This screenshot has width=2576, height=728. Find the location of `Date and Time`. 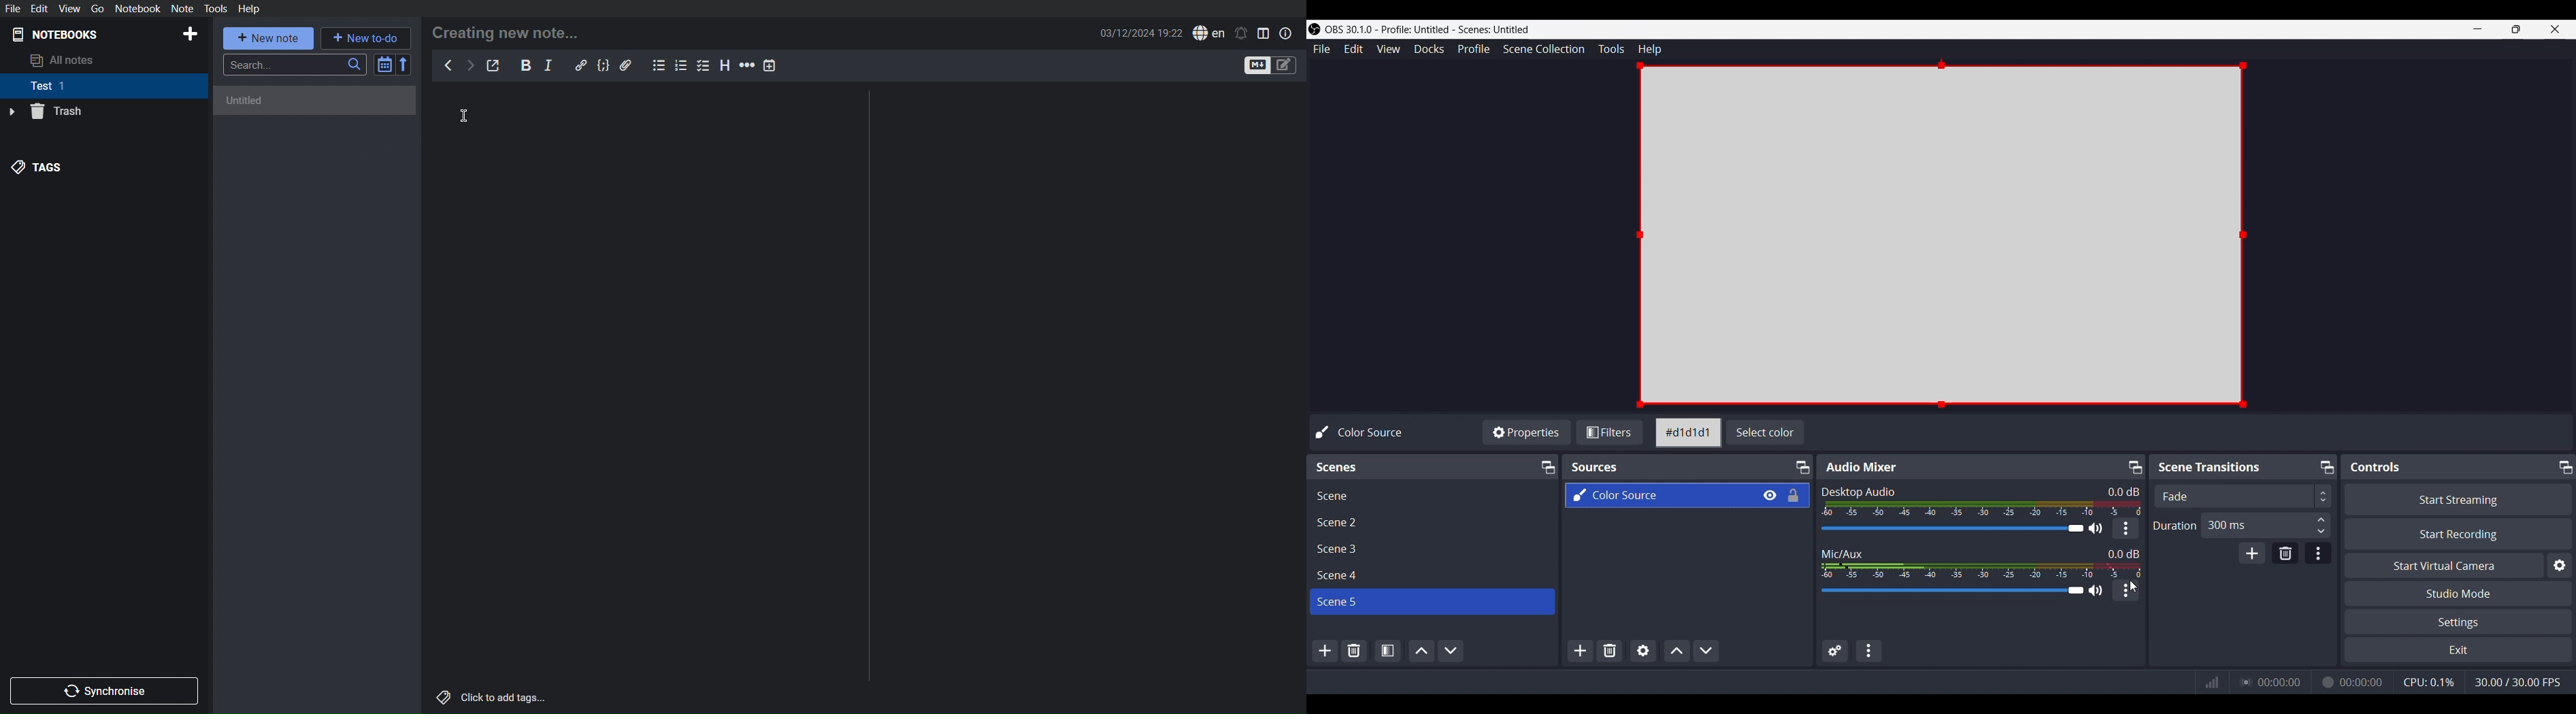

Date and Time is located at coordinates (1140, 33).